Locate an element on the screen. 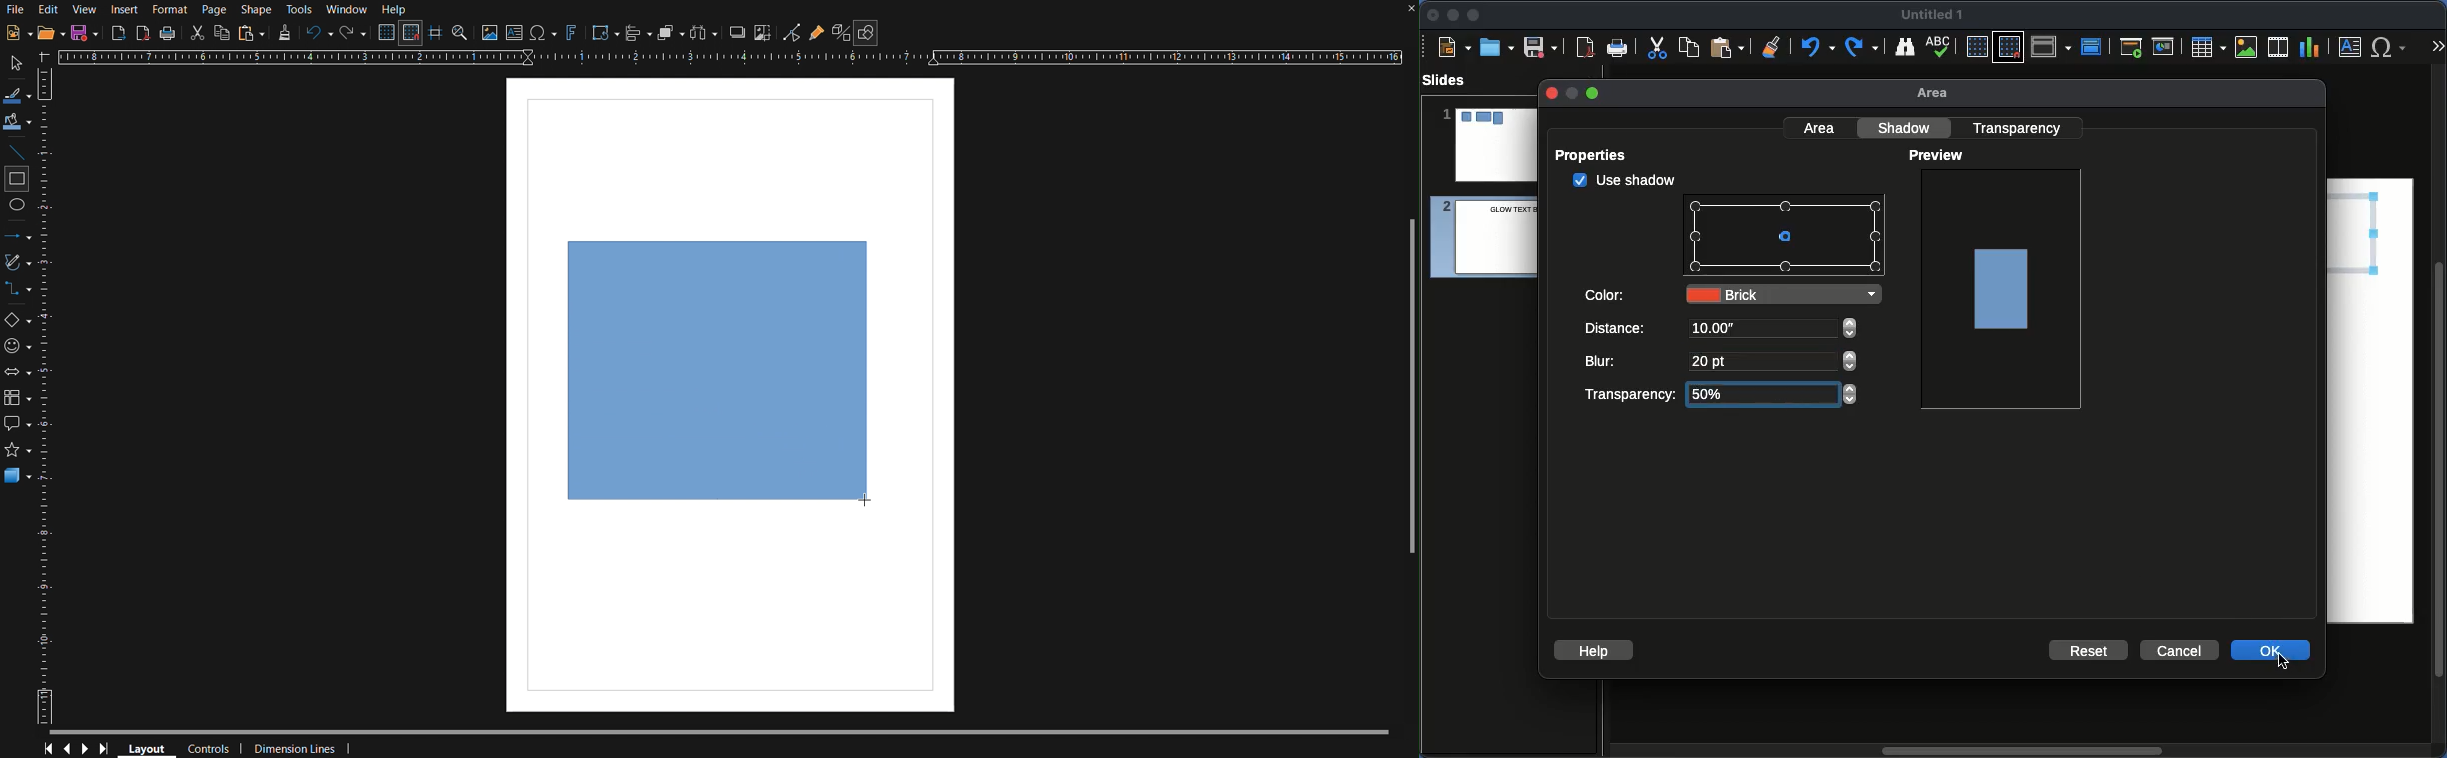 The height and width of the screenshot is (784, 2464). Save is located at coordinates (85, 33).